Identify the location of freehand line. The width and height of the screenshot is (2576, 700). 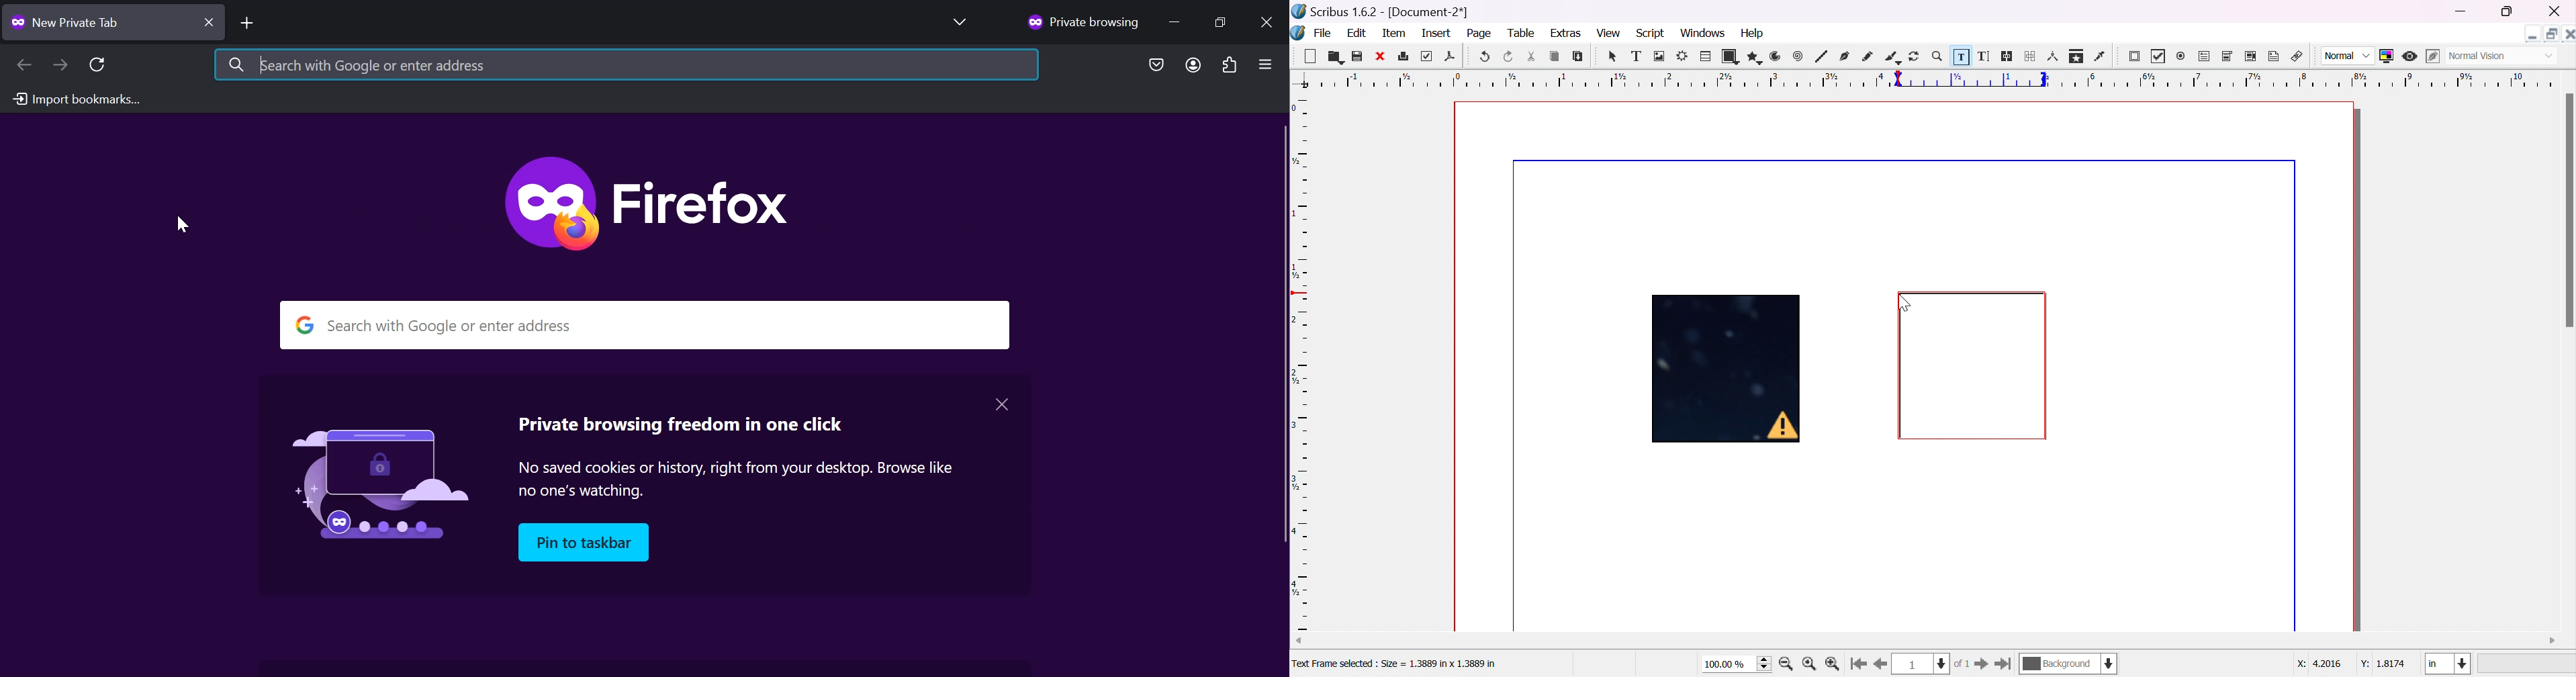
(1868, 56).